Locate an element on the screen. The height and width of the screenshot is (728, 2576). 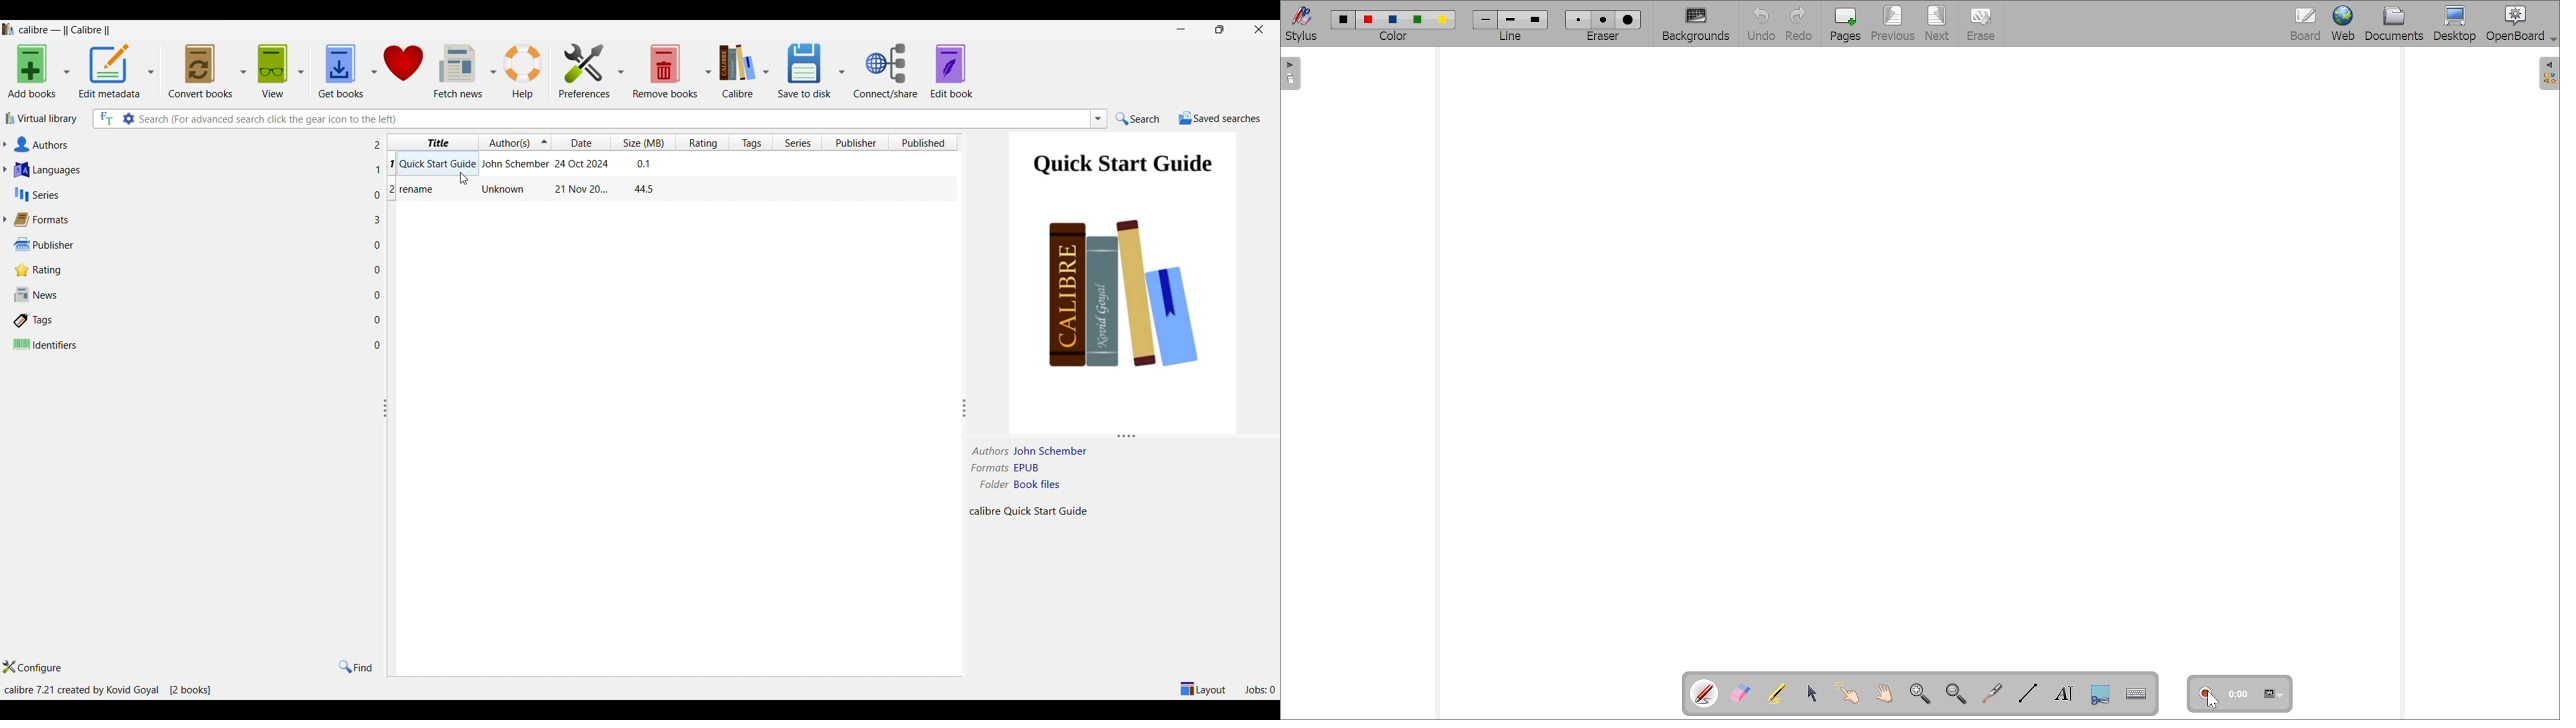
Date column is located at coordinates (581, 143).